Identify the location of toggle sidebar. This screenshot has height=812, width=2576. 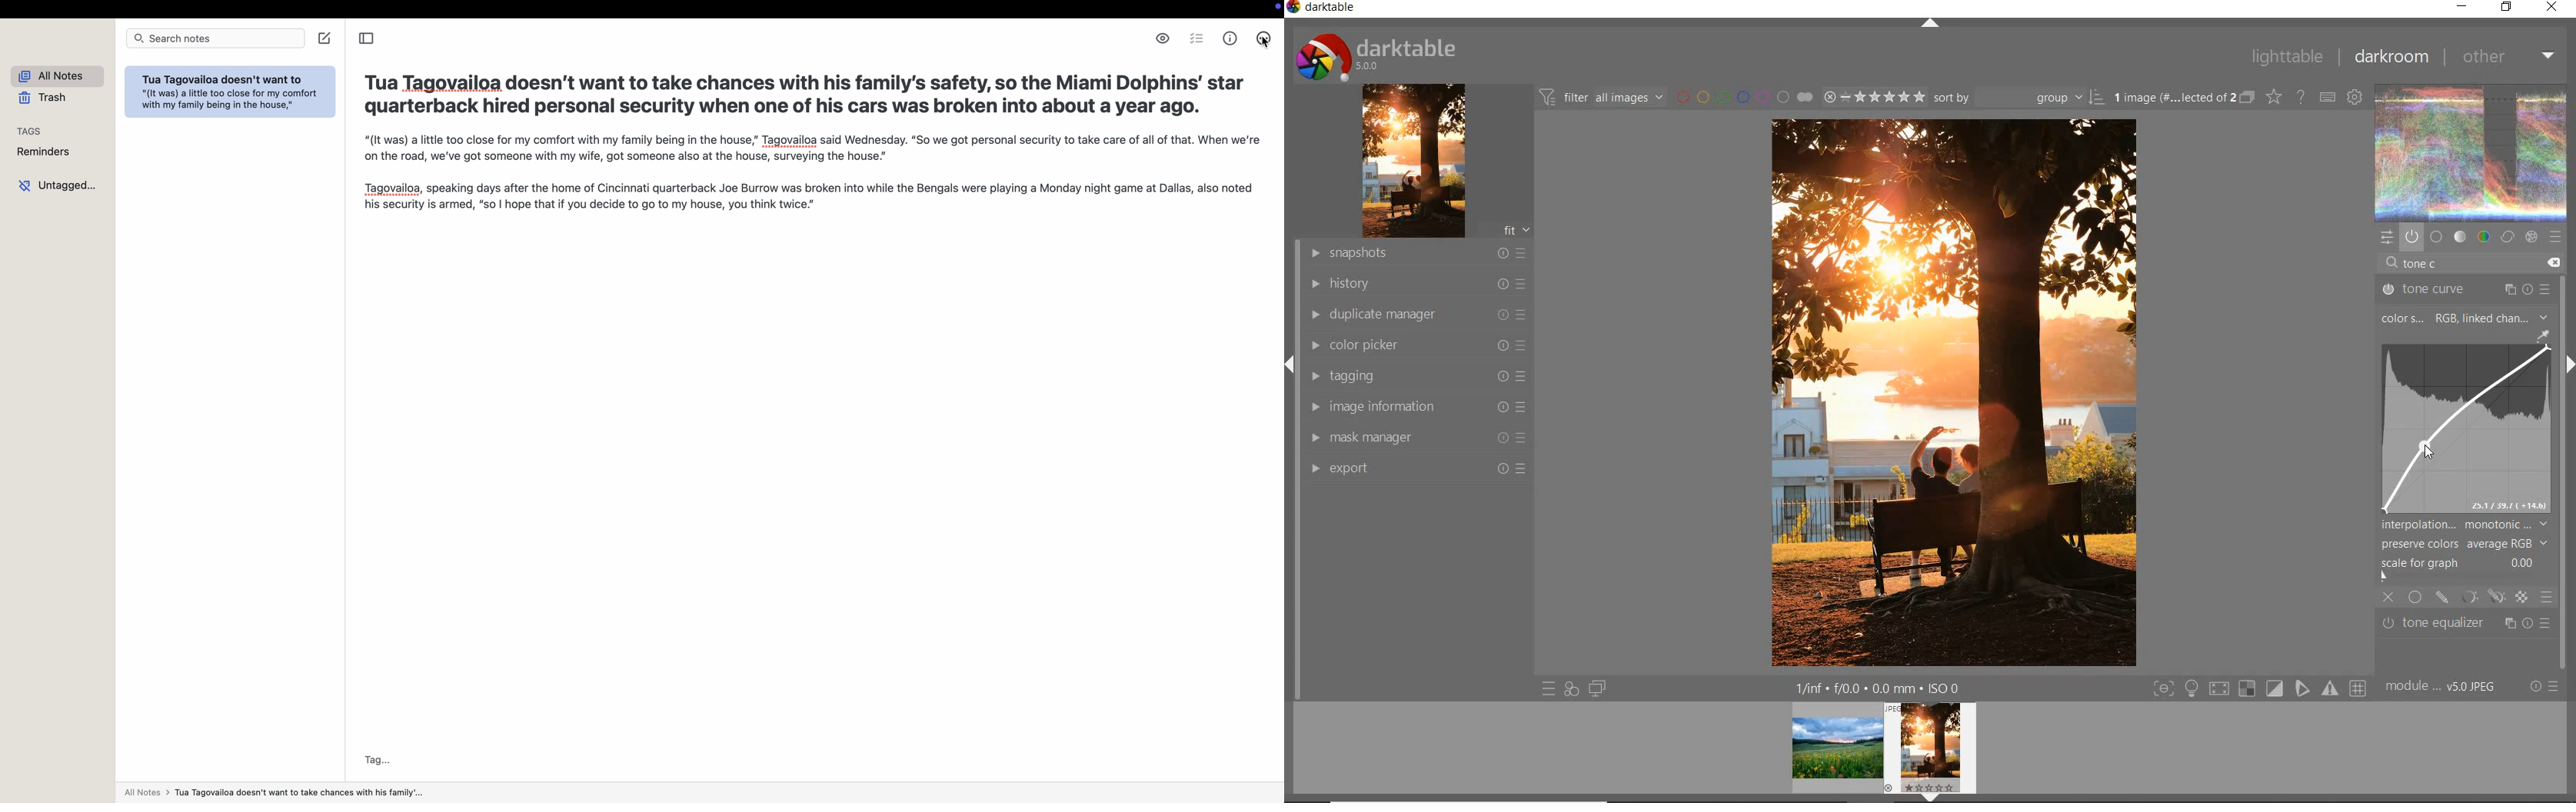
(365, 37).